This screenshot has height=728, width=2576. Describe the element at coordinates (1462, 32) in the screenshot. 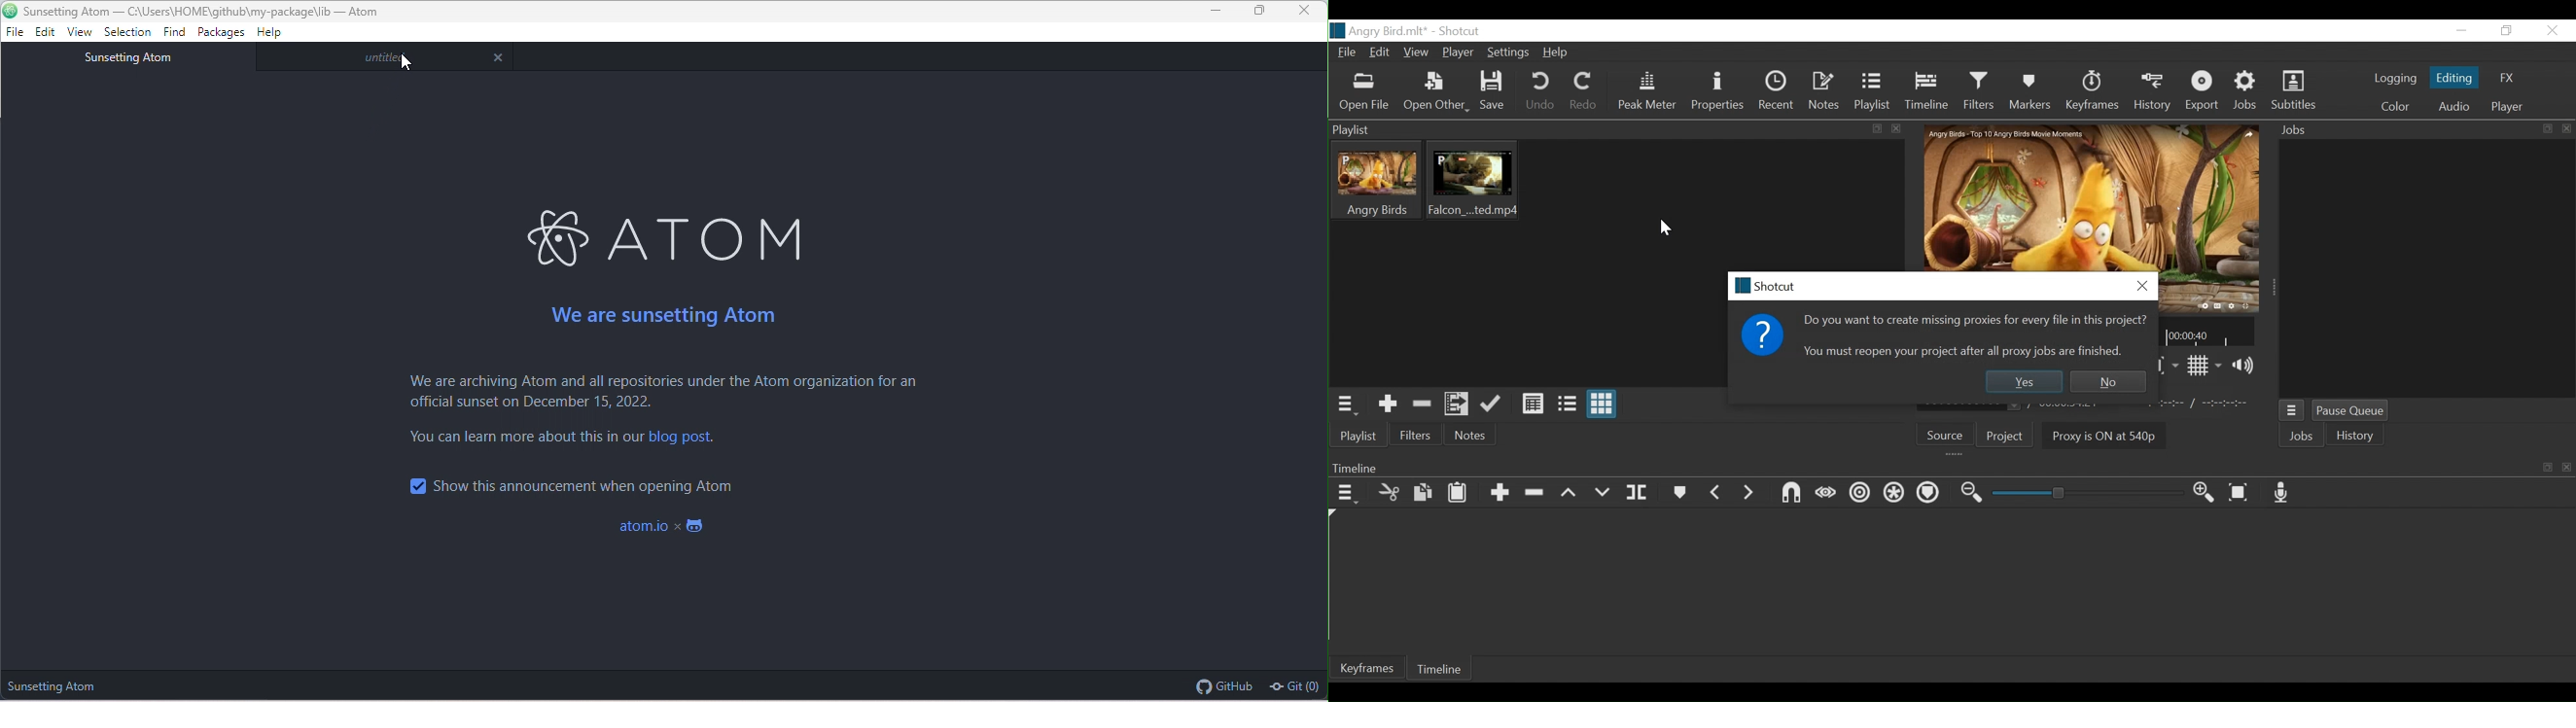

I see `Shotcut` at that location.